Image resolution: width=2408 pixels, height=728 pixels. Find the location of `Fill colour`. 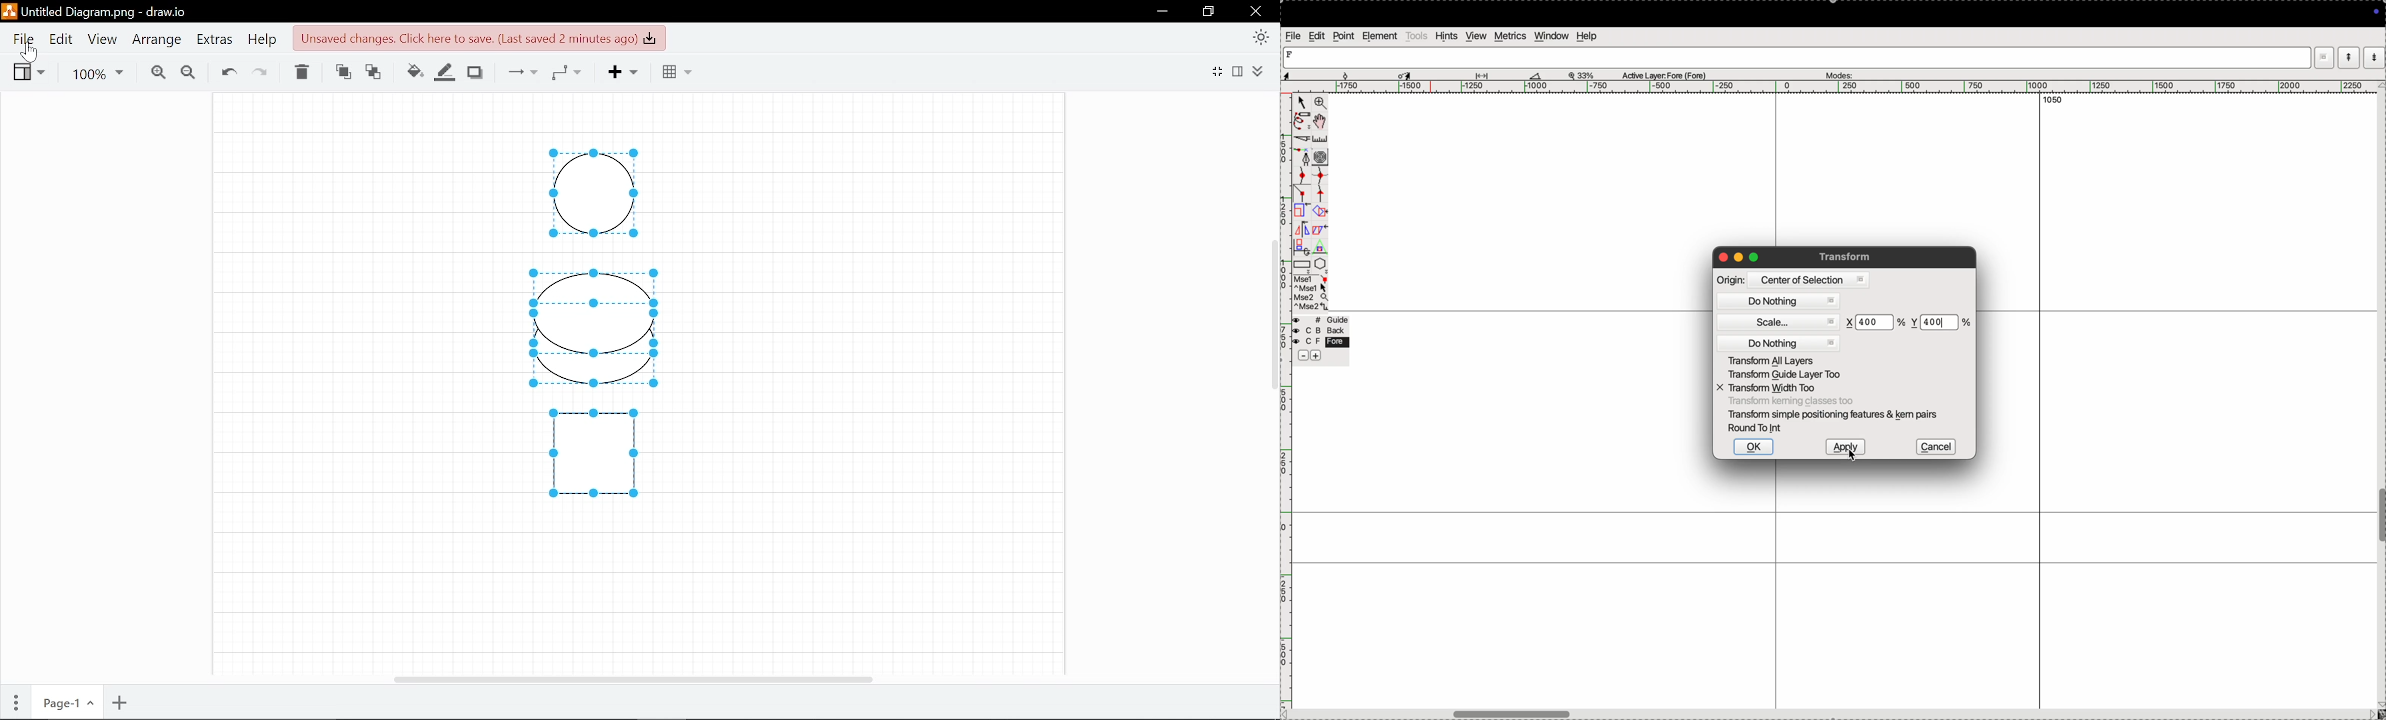

Fill colour is located at coordinates (414, 72).